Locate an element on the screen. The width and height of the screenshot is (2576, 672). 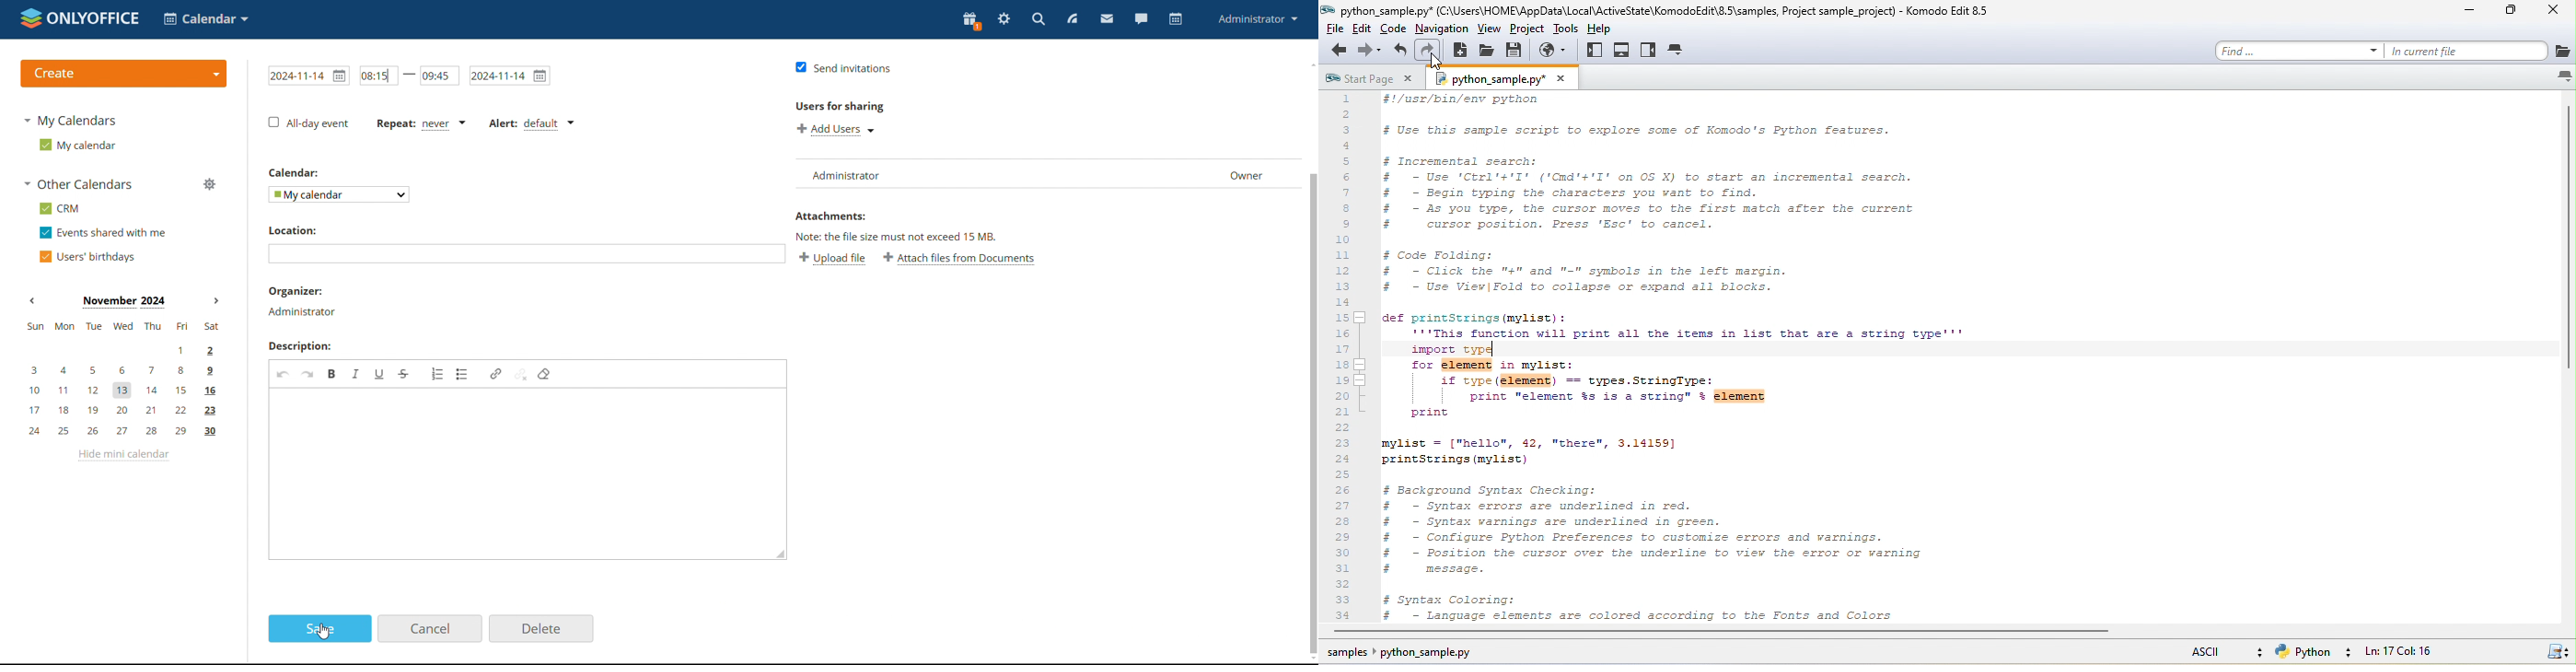
my calendars is located at coordinates (73, 121).